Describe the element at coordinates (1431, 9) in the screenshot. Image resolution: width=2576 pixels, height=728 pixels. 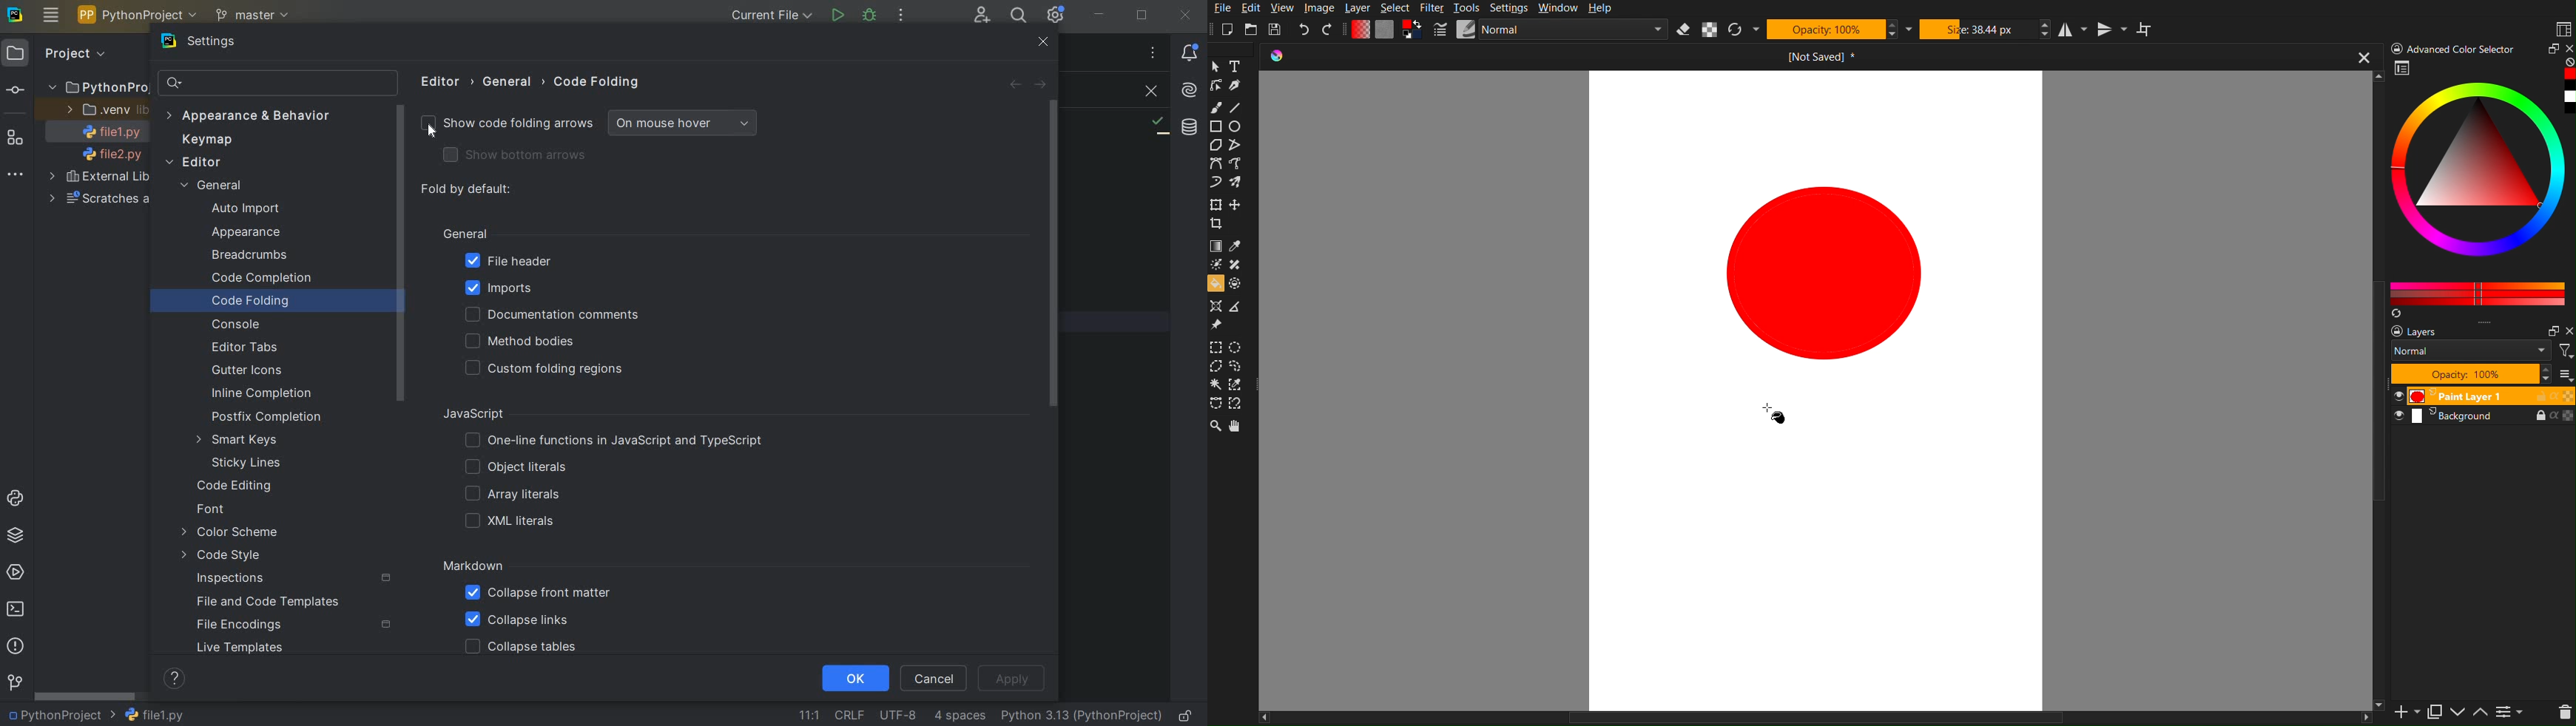
I see `Filter` at that location.